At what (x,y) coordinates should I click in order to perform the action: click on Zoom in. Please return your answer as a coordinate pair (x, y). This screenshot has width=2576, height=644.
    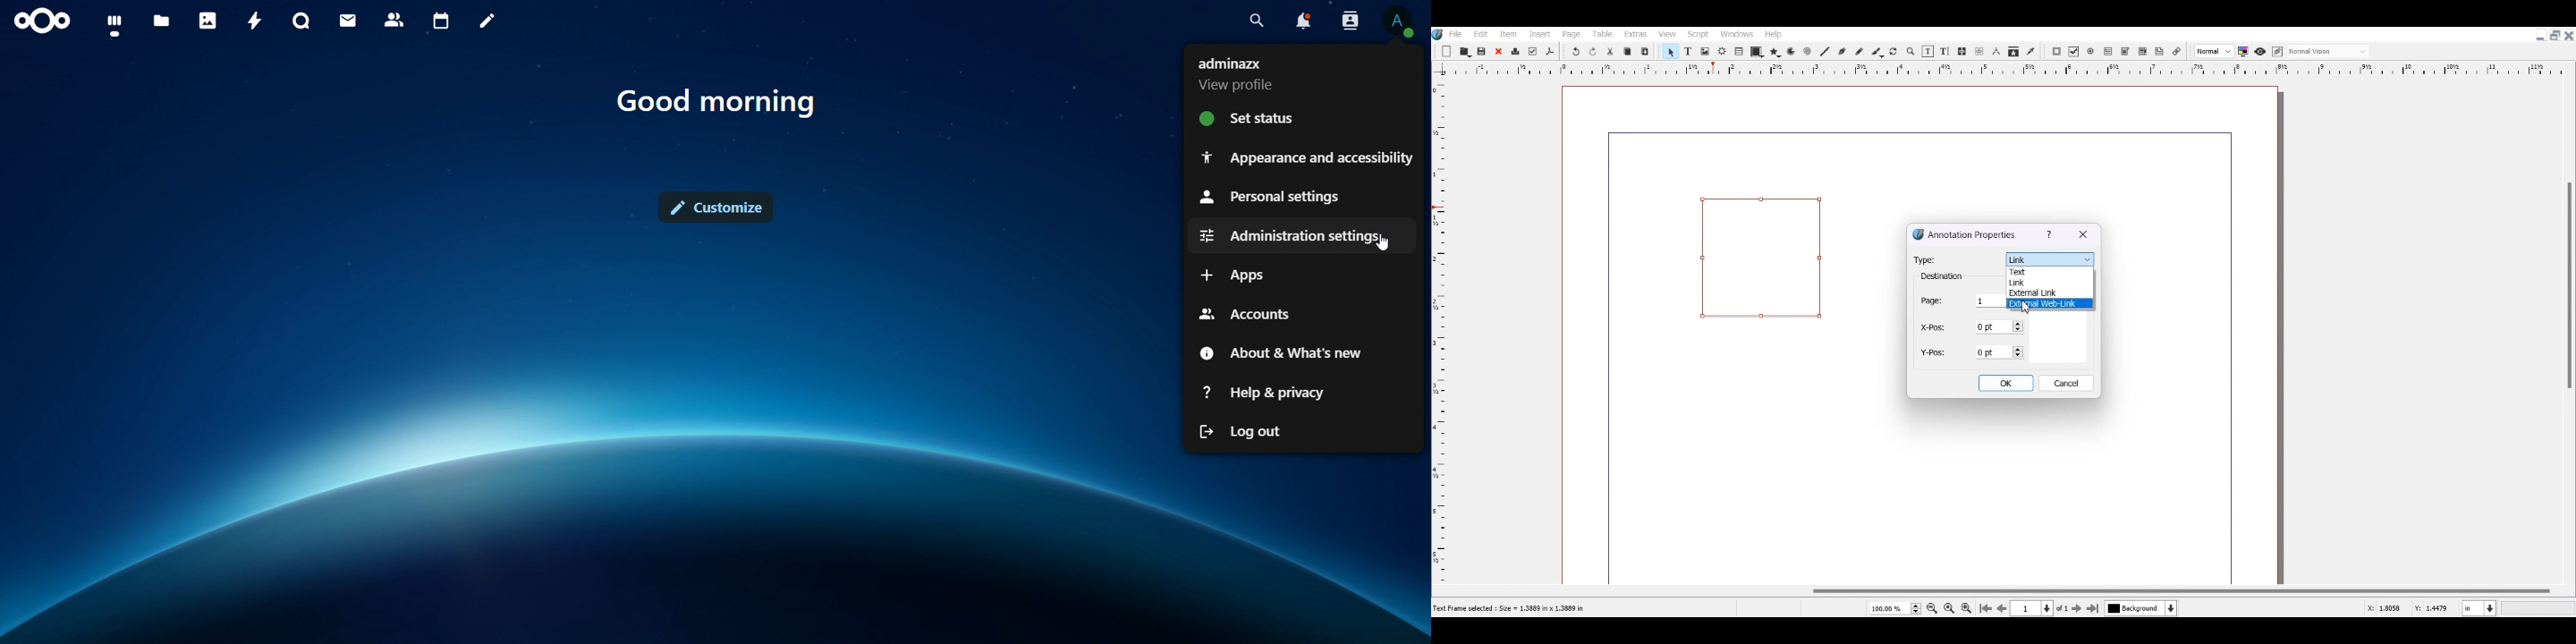
    Looking at the image, I should click on (1966, 607).